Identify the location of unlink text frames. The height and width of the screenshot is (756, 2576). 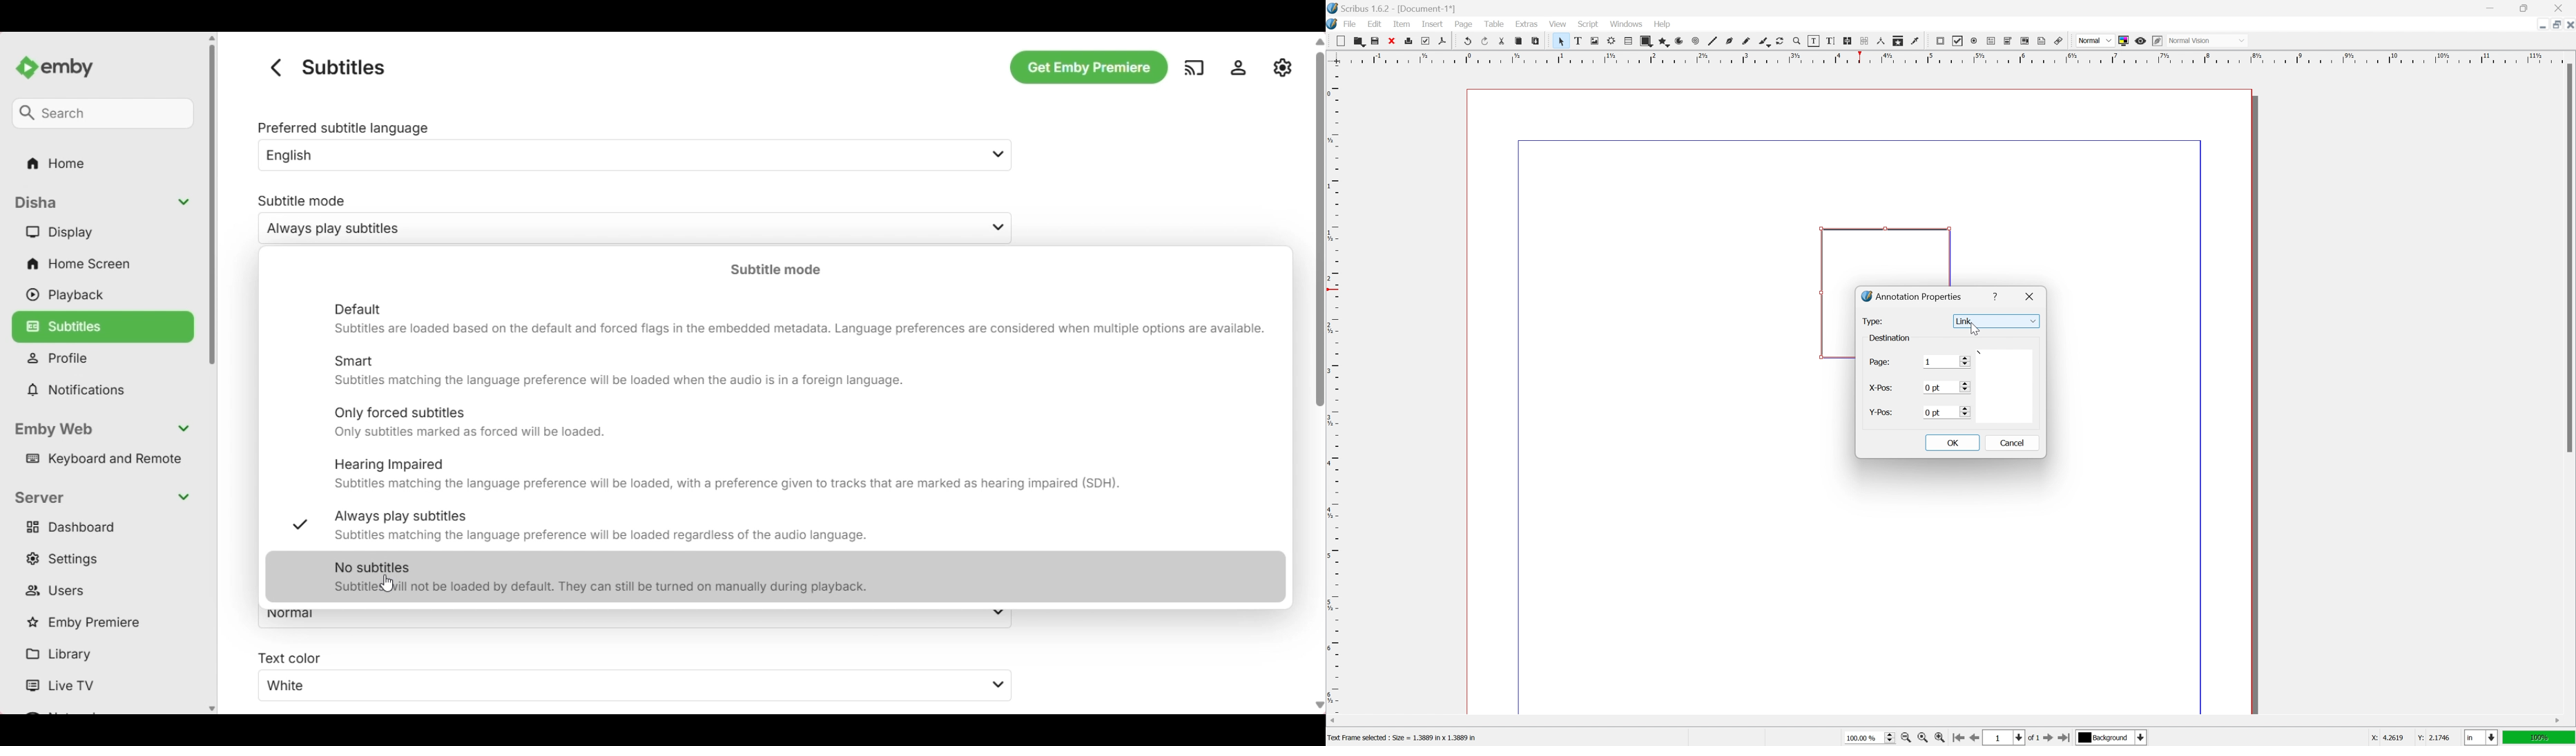
(1865, 41).